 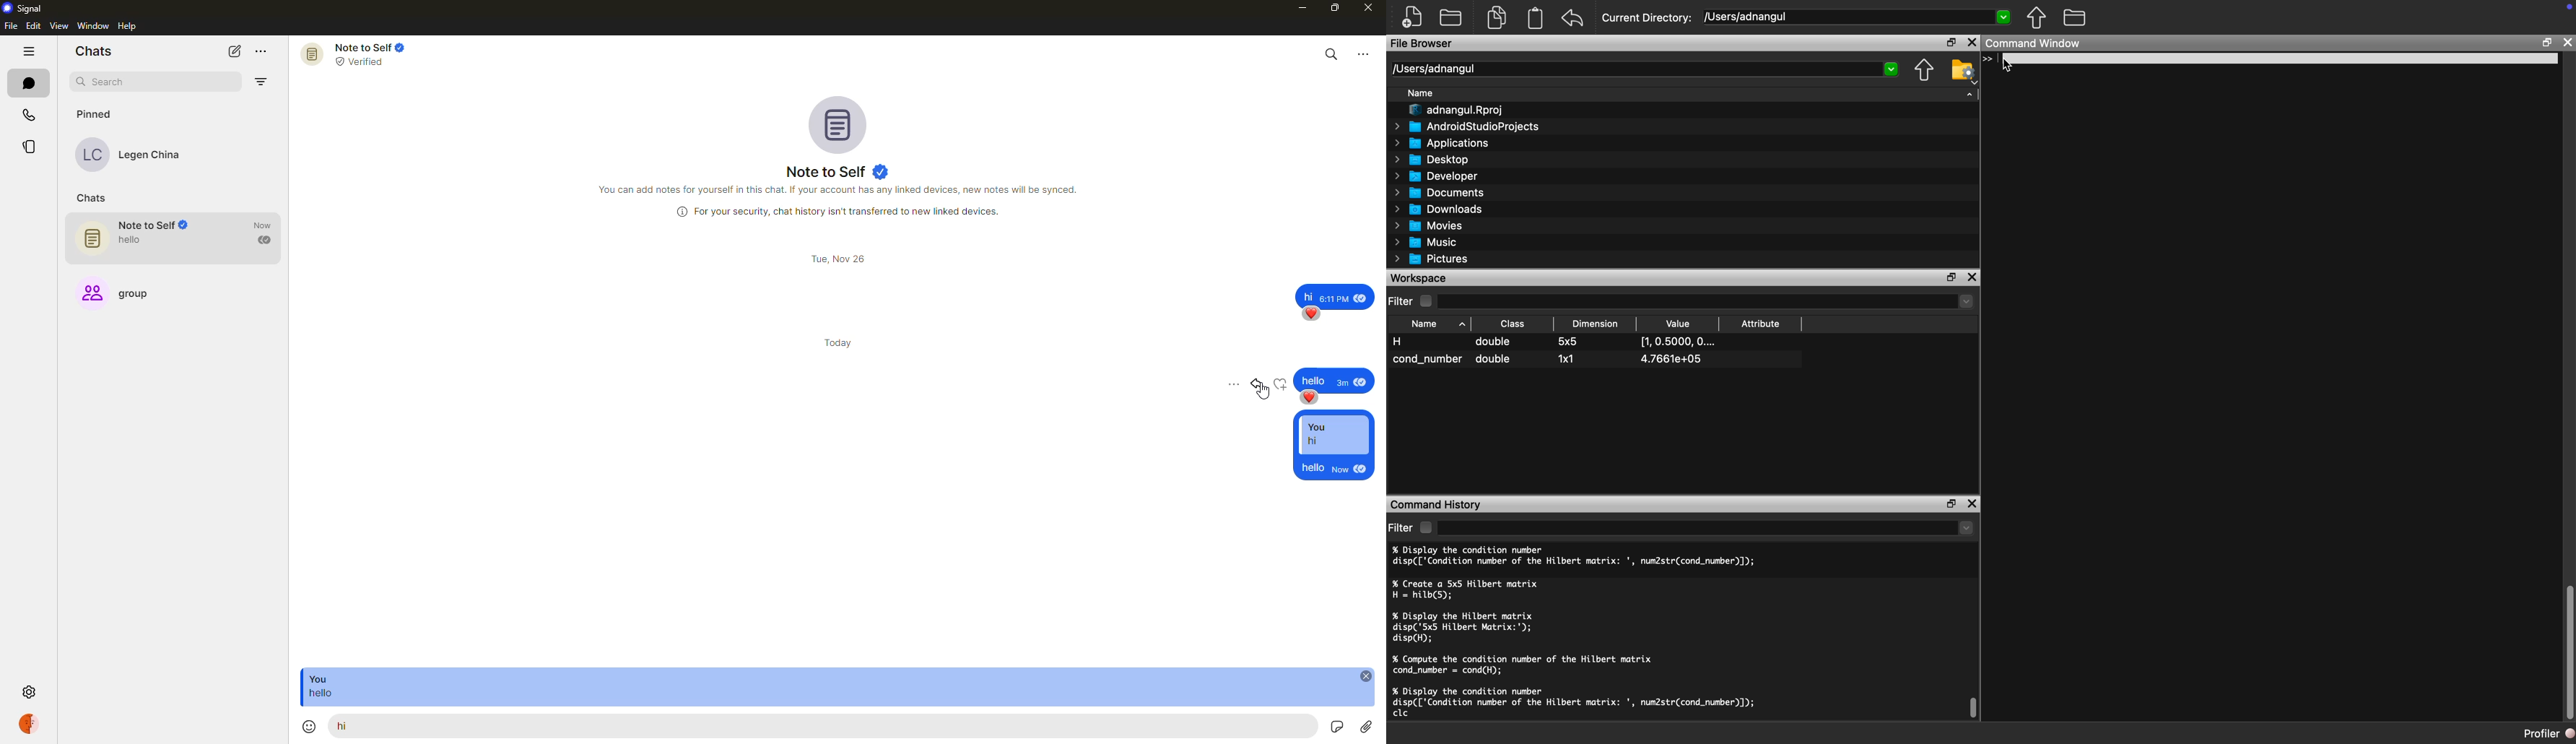 I want to click on File Browser, so click(x=1423, y=43).